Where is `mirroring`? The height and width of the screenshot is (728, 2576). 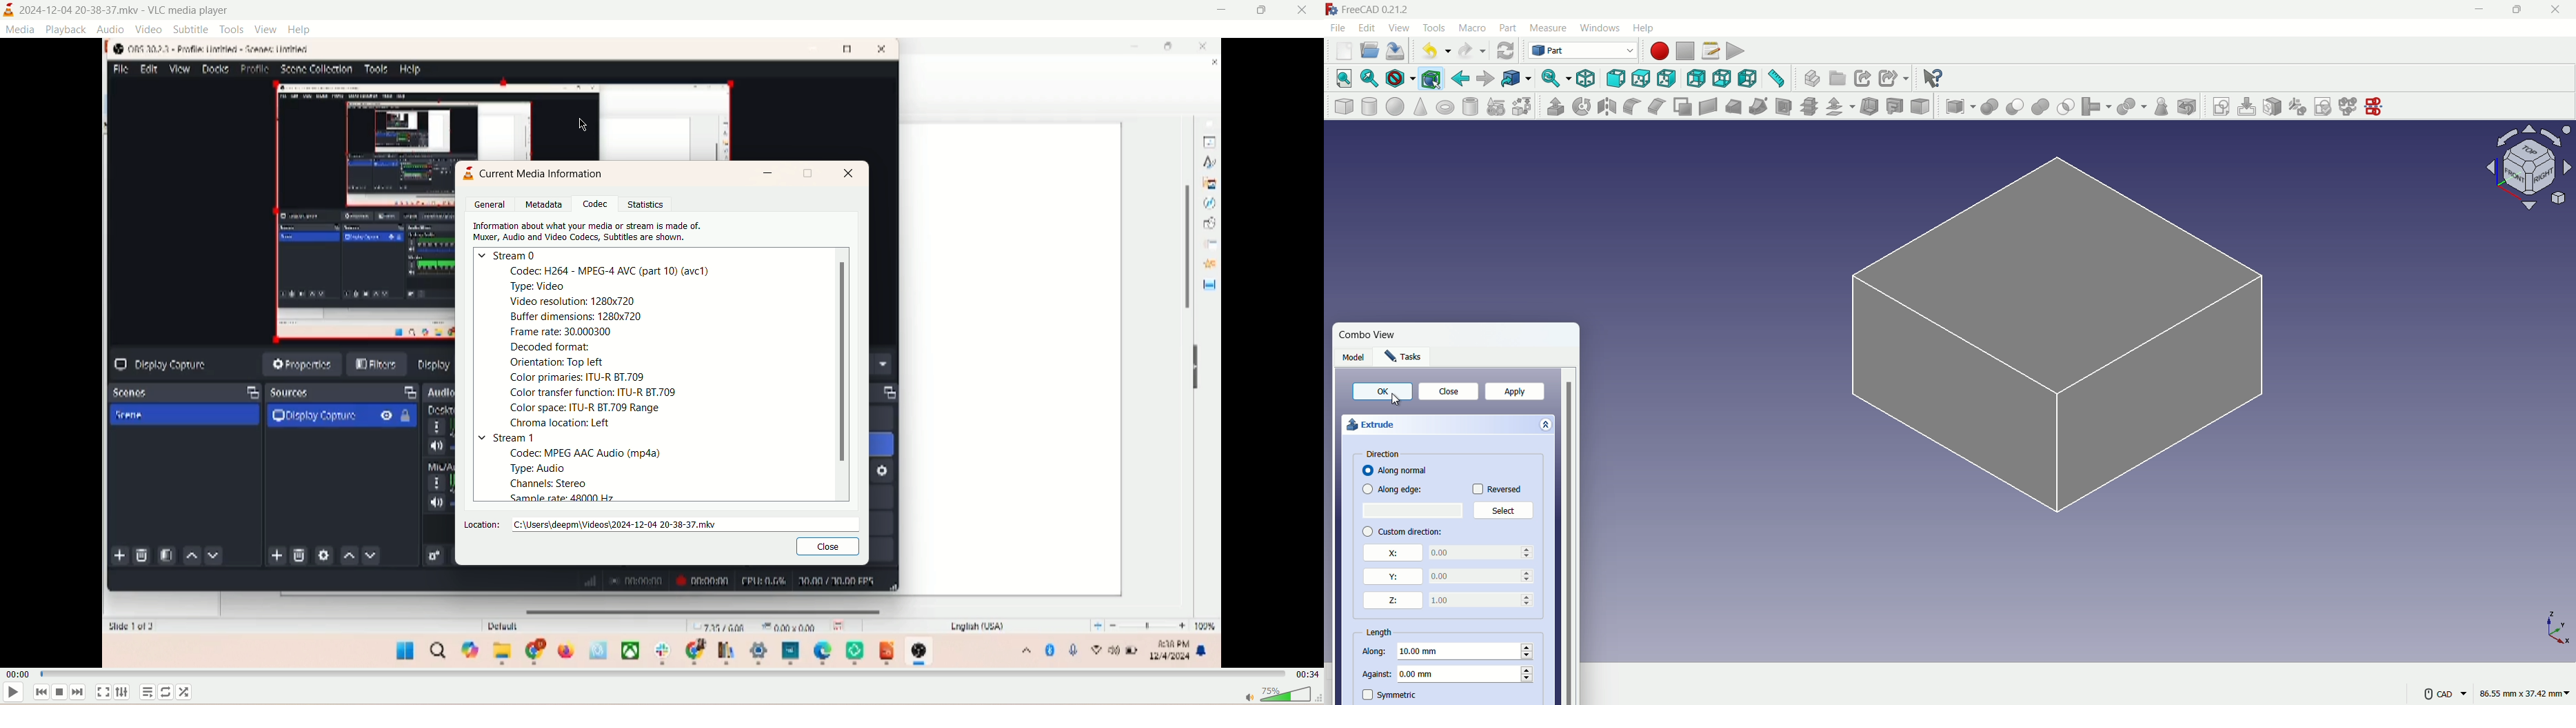 mirroring is located at coordinates (1608, 106).